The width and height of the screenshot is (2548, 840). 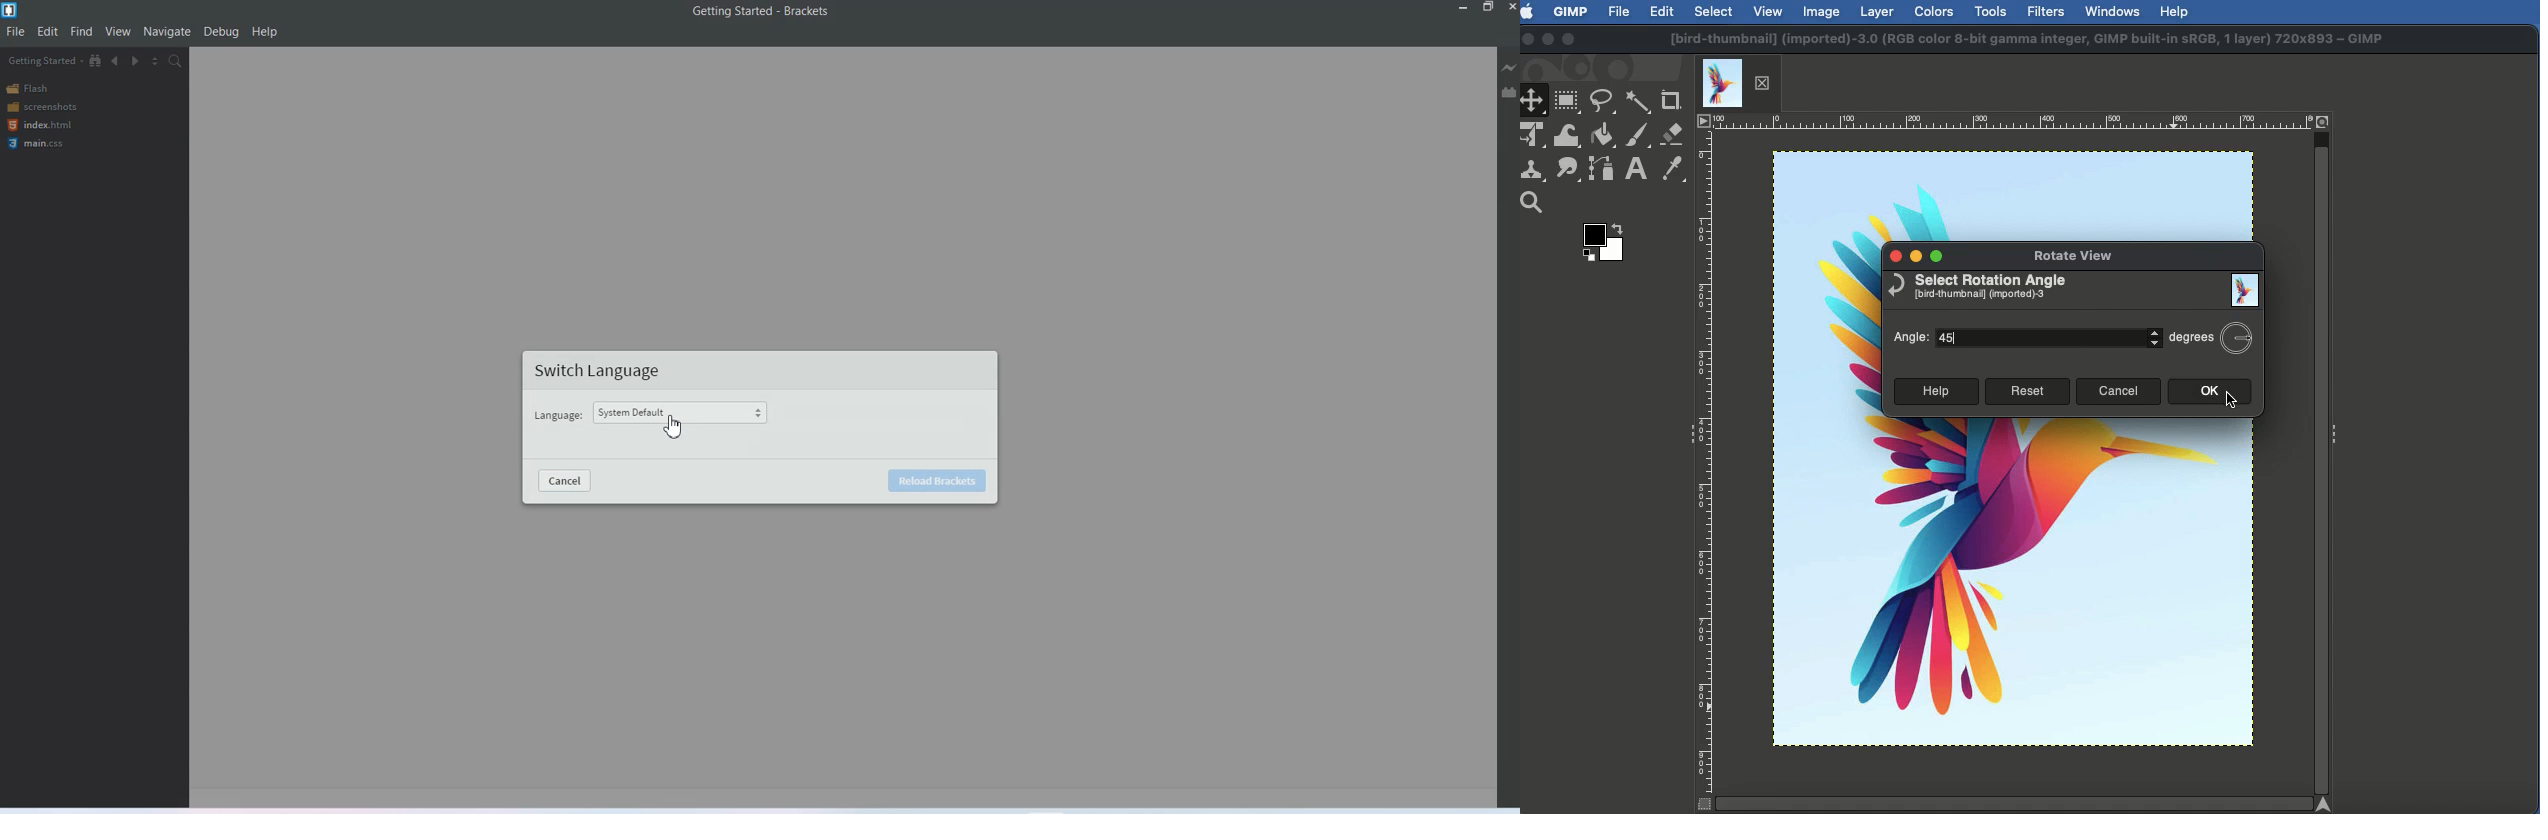 What do you see at coordinates (82, 32) in the screenshot?
I see `Find` at bounding box center [82, 32].